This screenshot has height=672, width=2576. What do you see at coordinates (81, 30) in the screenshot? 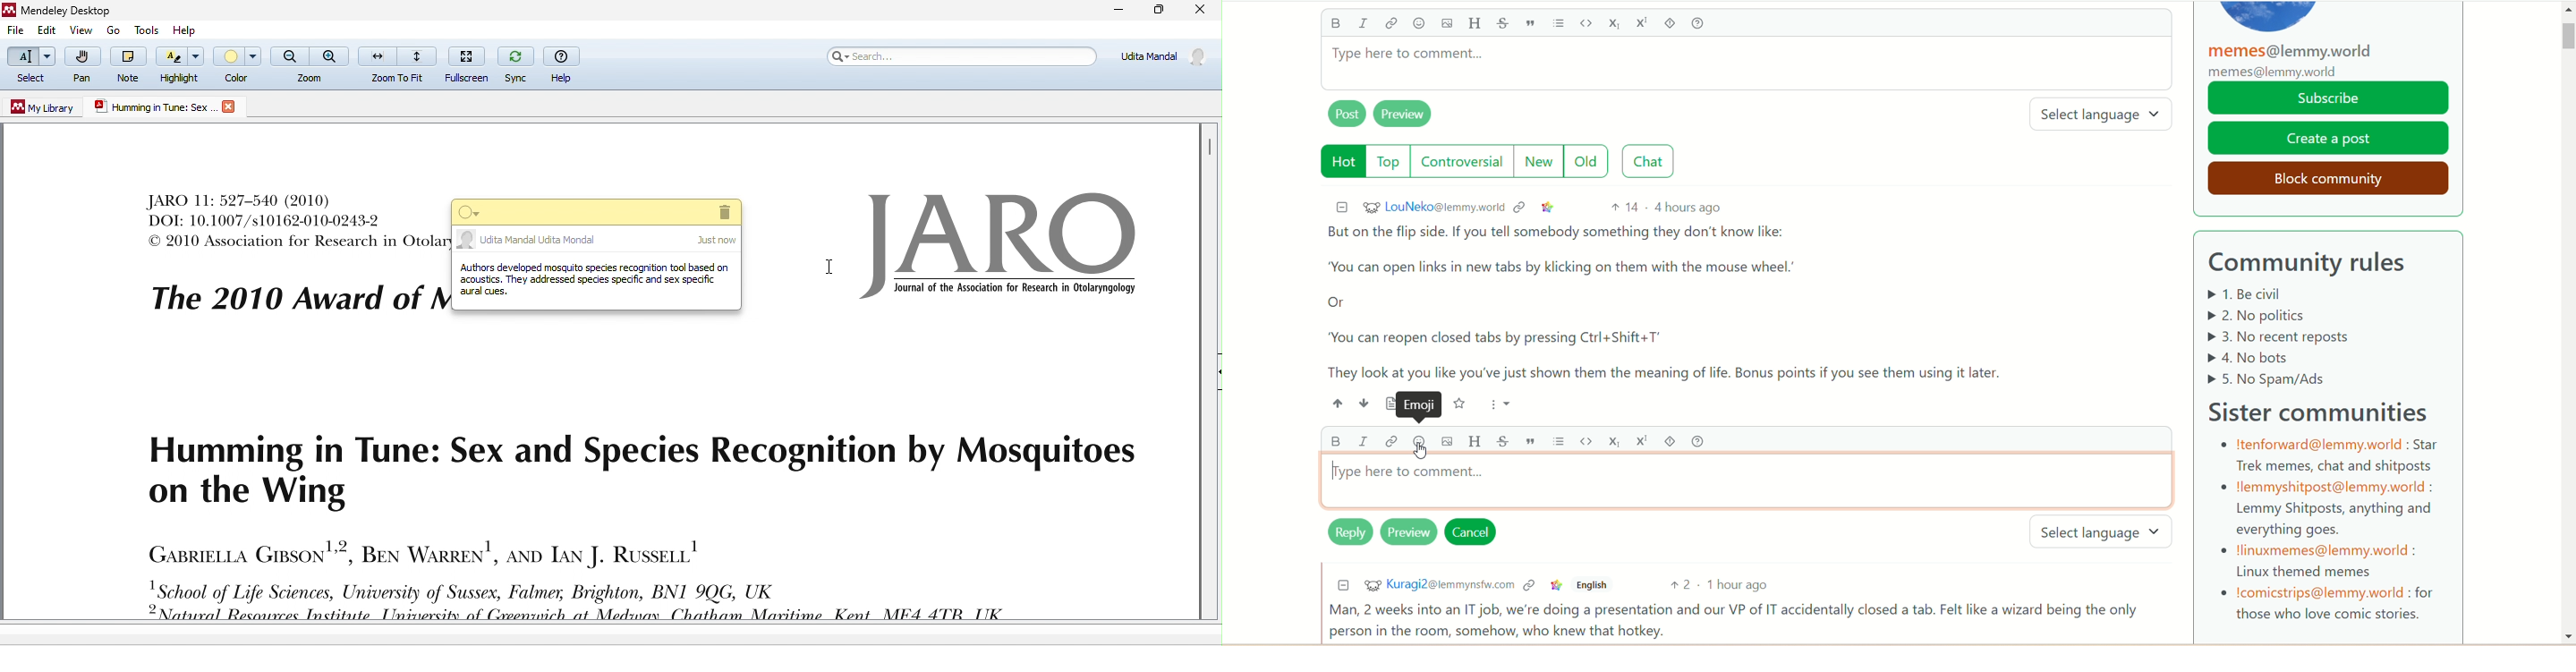
I see `view` at bounding box center [81, 30].